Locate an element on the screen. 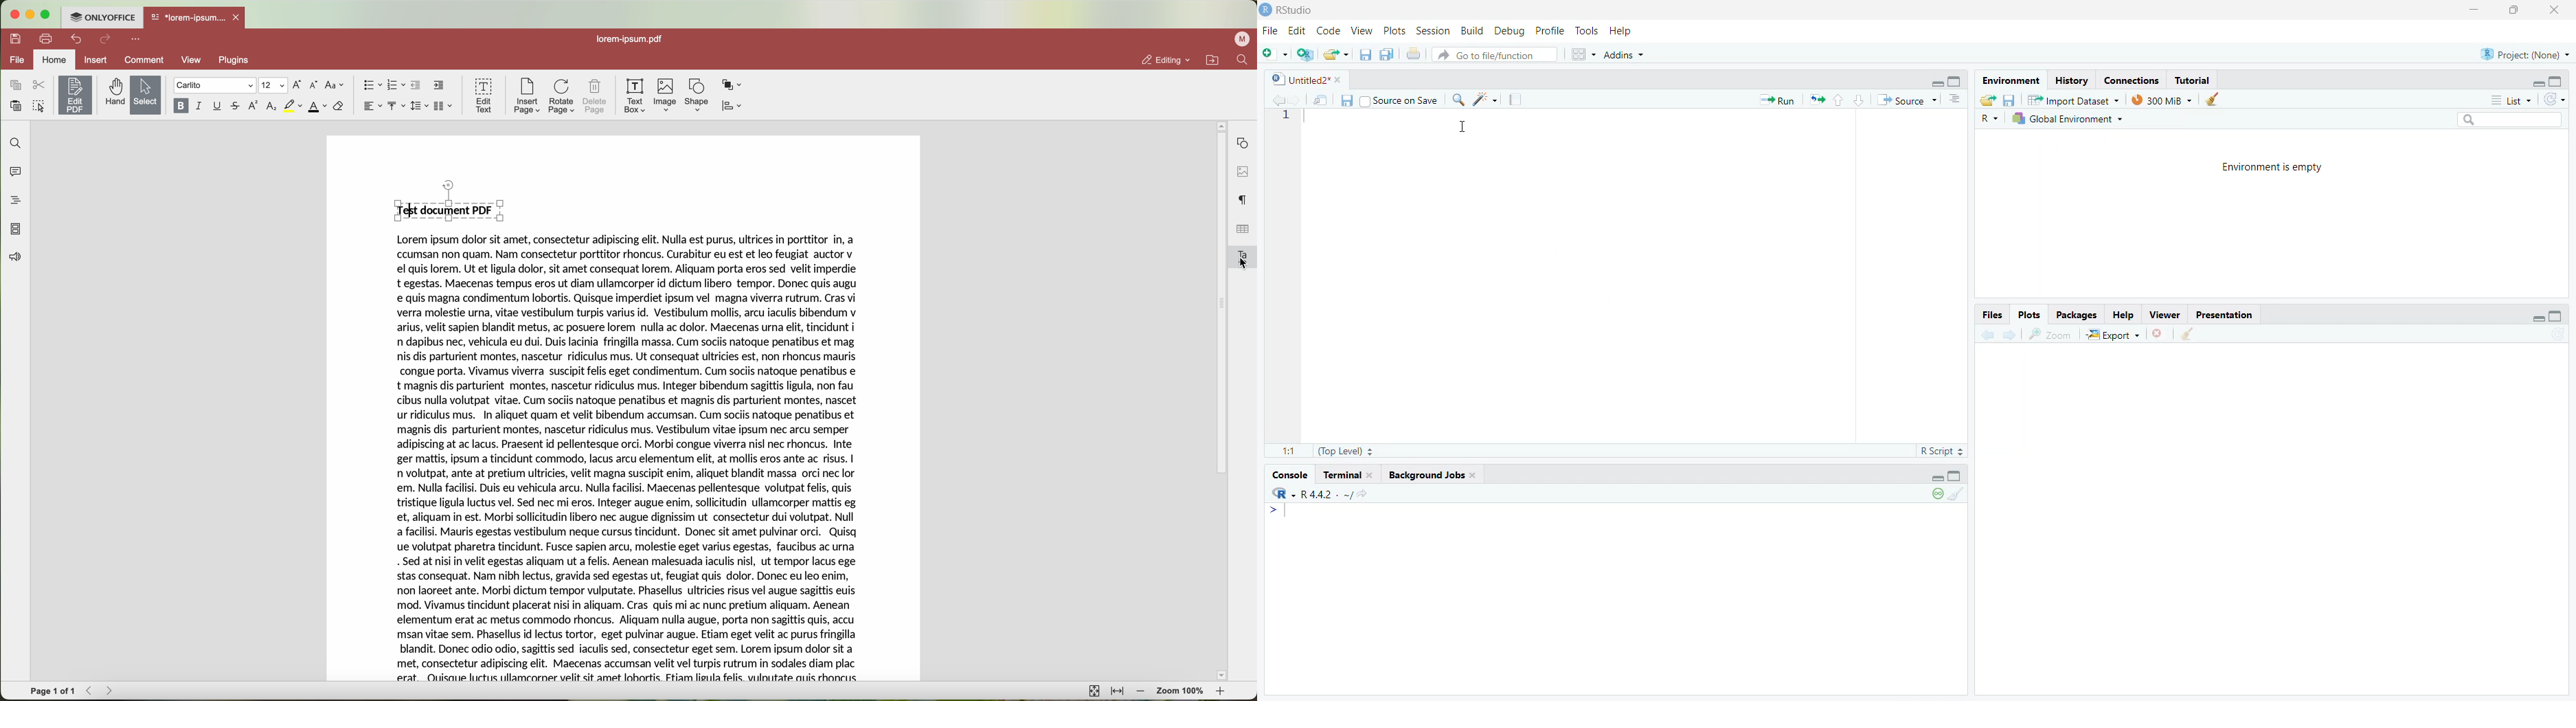   Export + is located at coordinates (2113, 335).